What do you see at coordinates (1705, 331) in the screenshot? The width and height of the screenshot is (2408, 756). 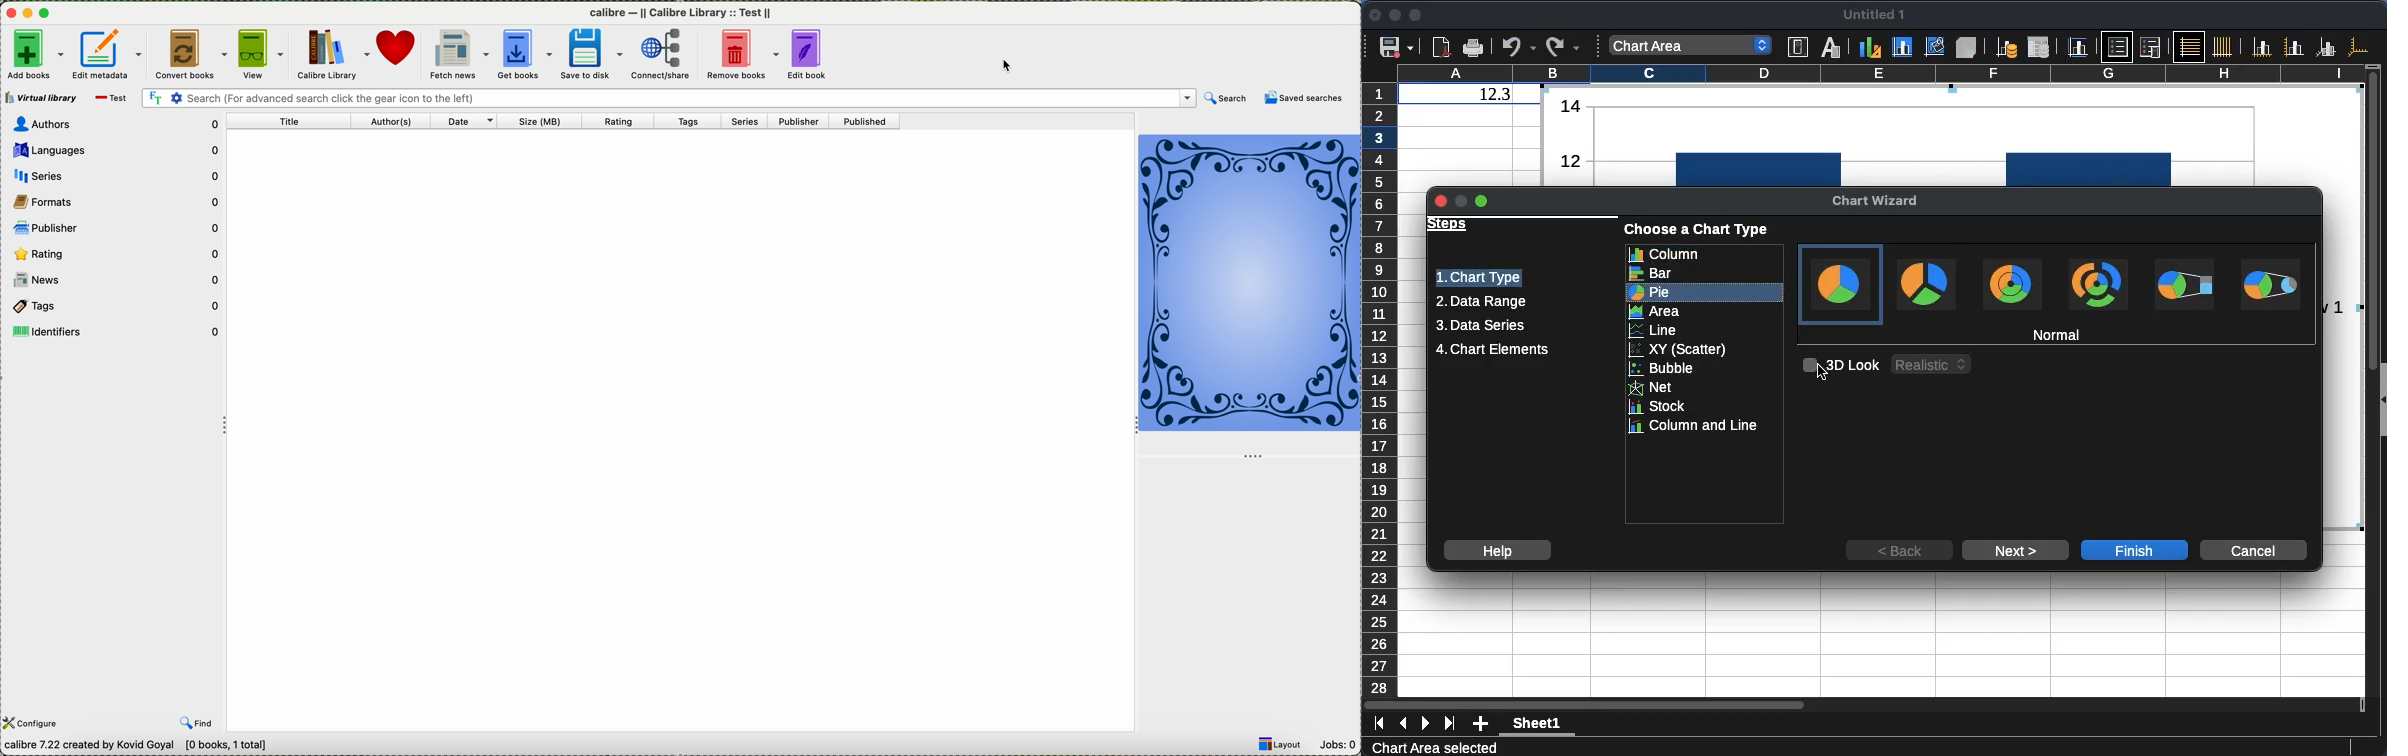 I see `line` at bounding box center [1705, 331].